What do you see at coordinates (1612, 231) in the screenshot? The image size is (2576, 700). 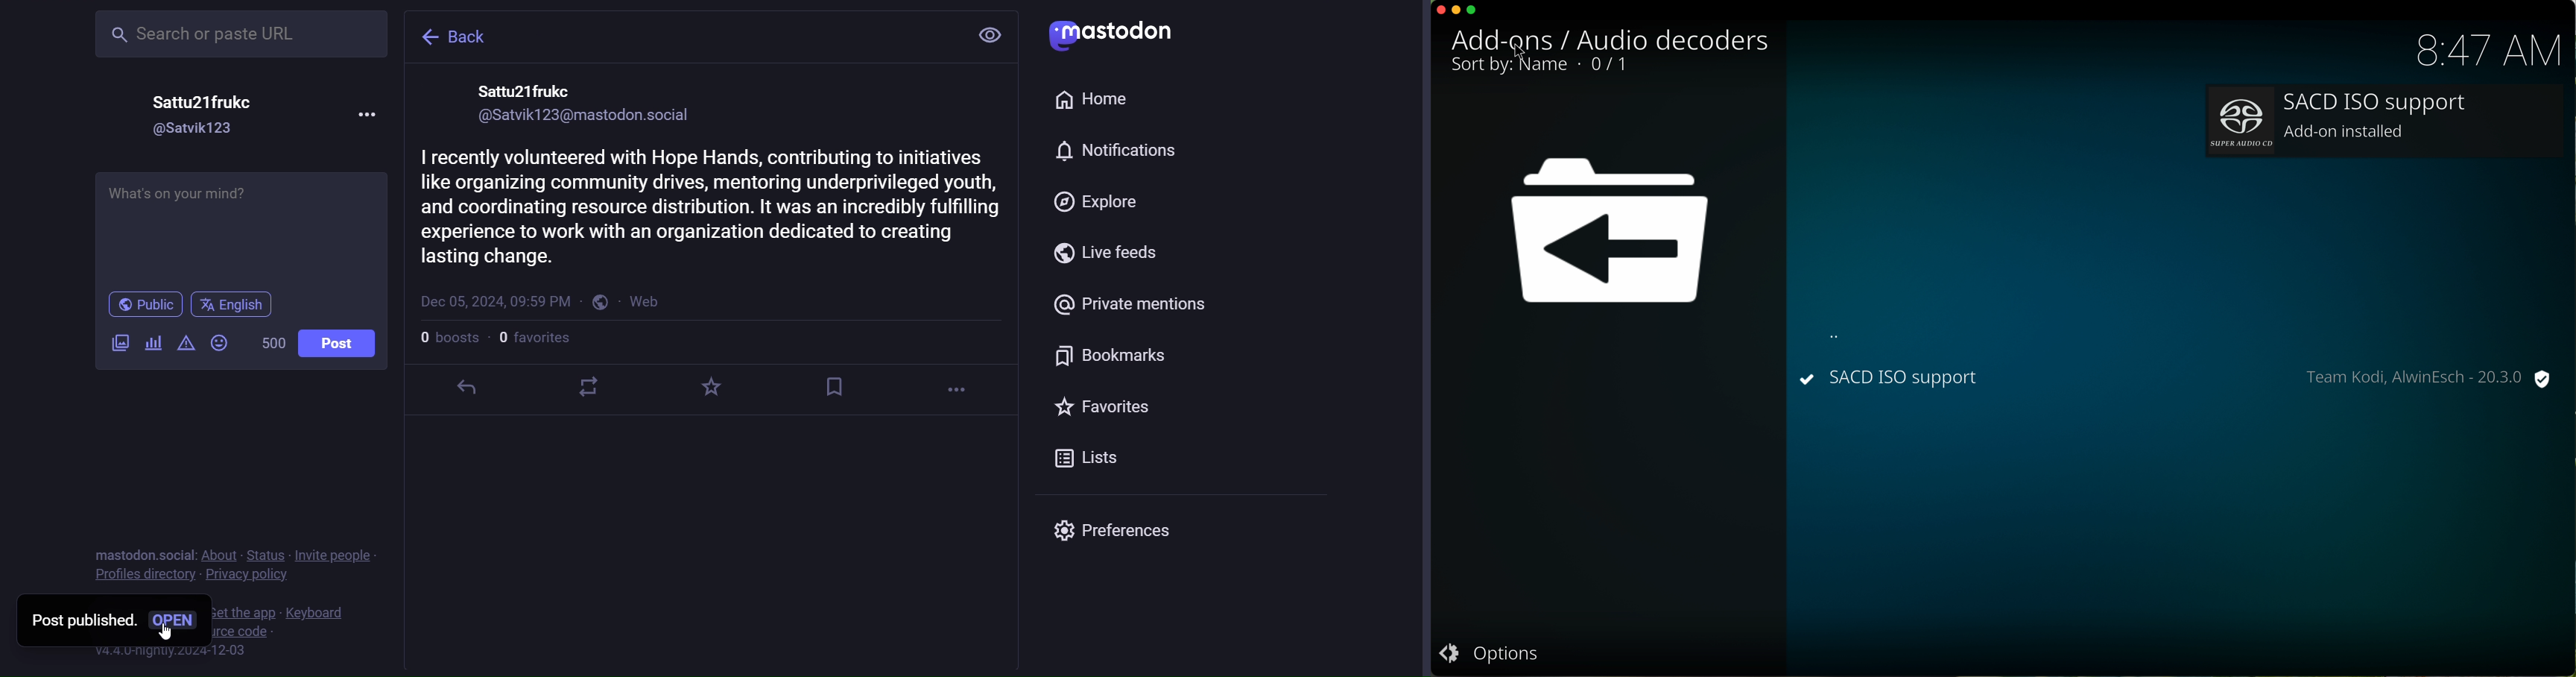 I see `location back icon` at bounding box center [1612, 231].